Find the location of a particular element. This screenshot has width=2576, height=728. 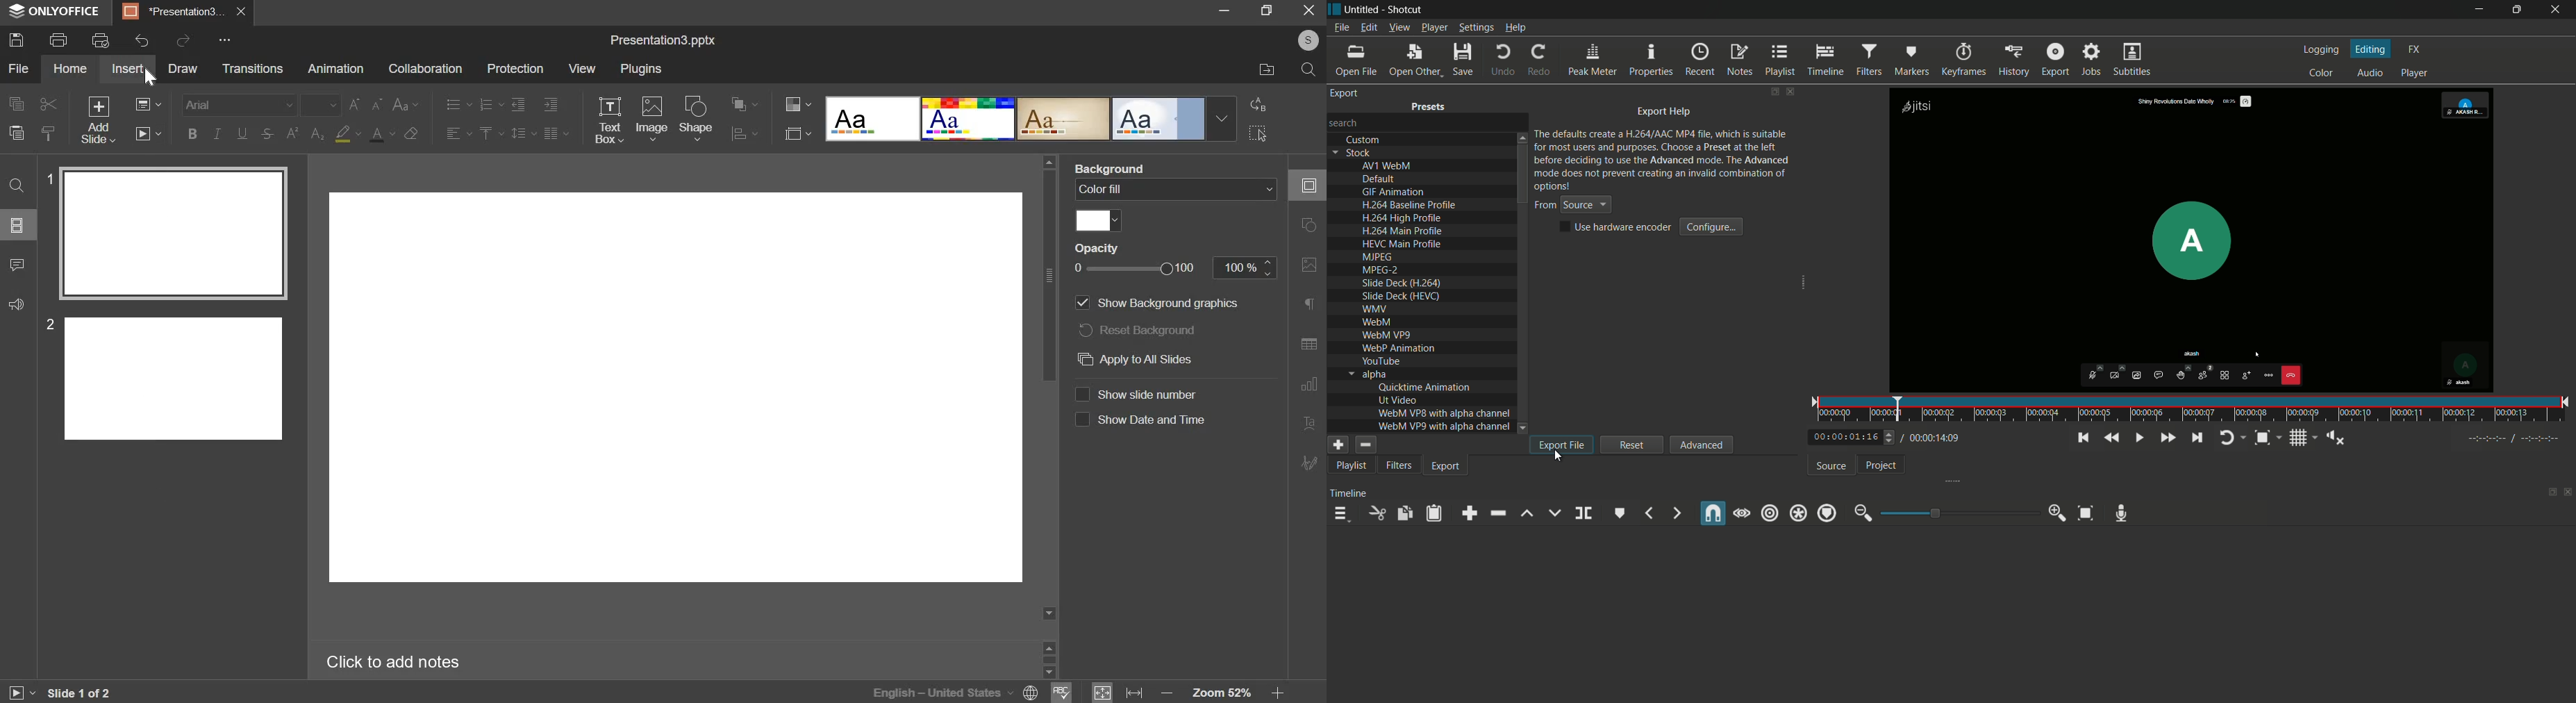

text is located at coordinates (1401, 243).